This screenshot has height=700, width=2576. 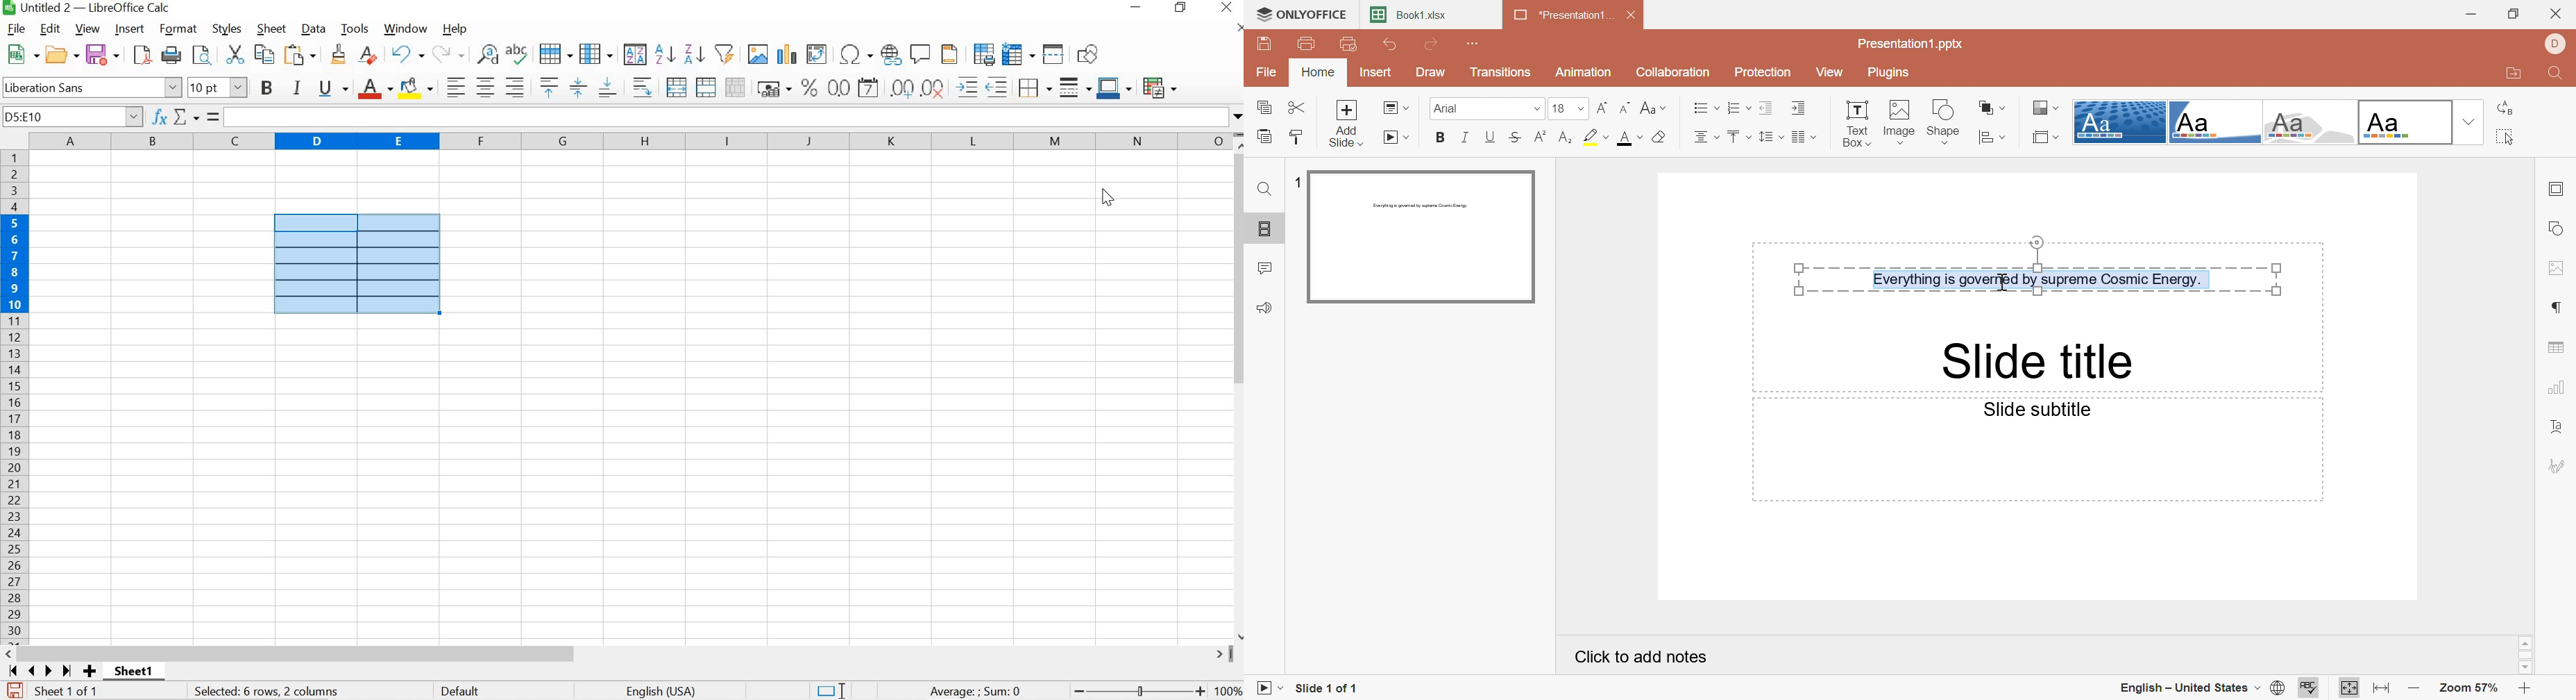 I want to click on select function, so click(x=195, y=117).